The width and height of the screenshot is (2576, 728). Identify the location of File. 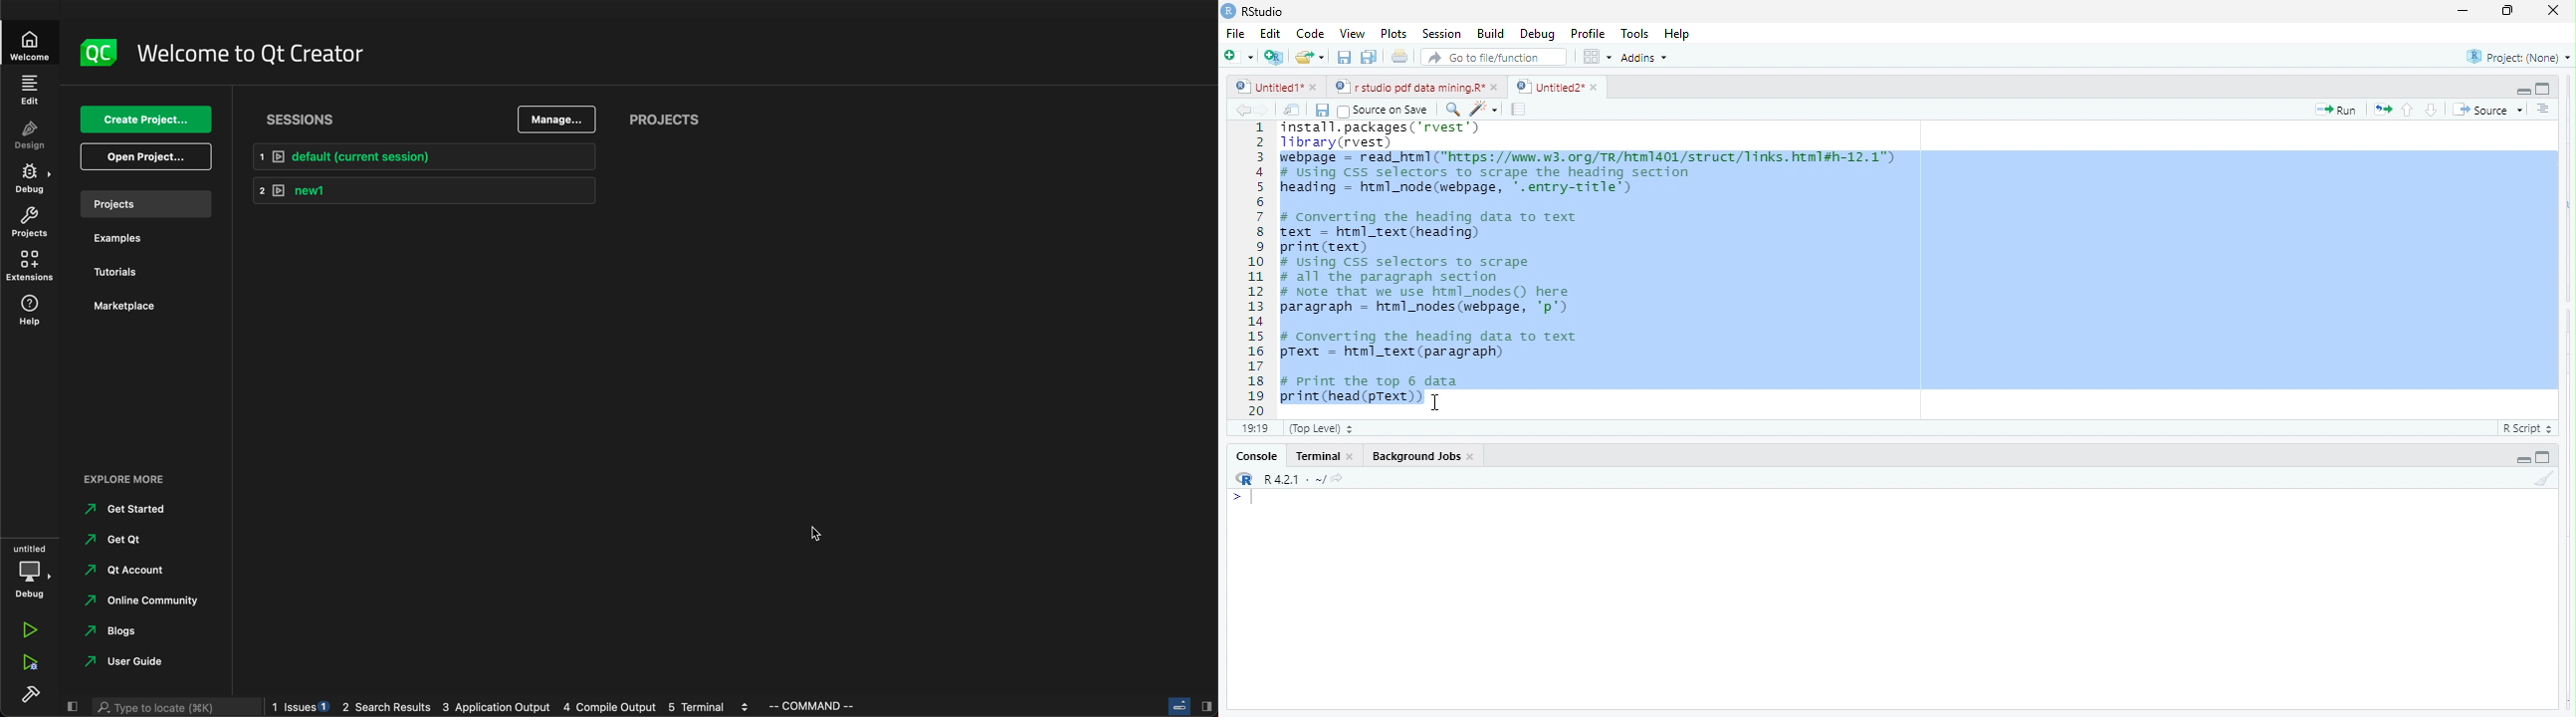
(1235, 34).